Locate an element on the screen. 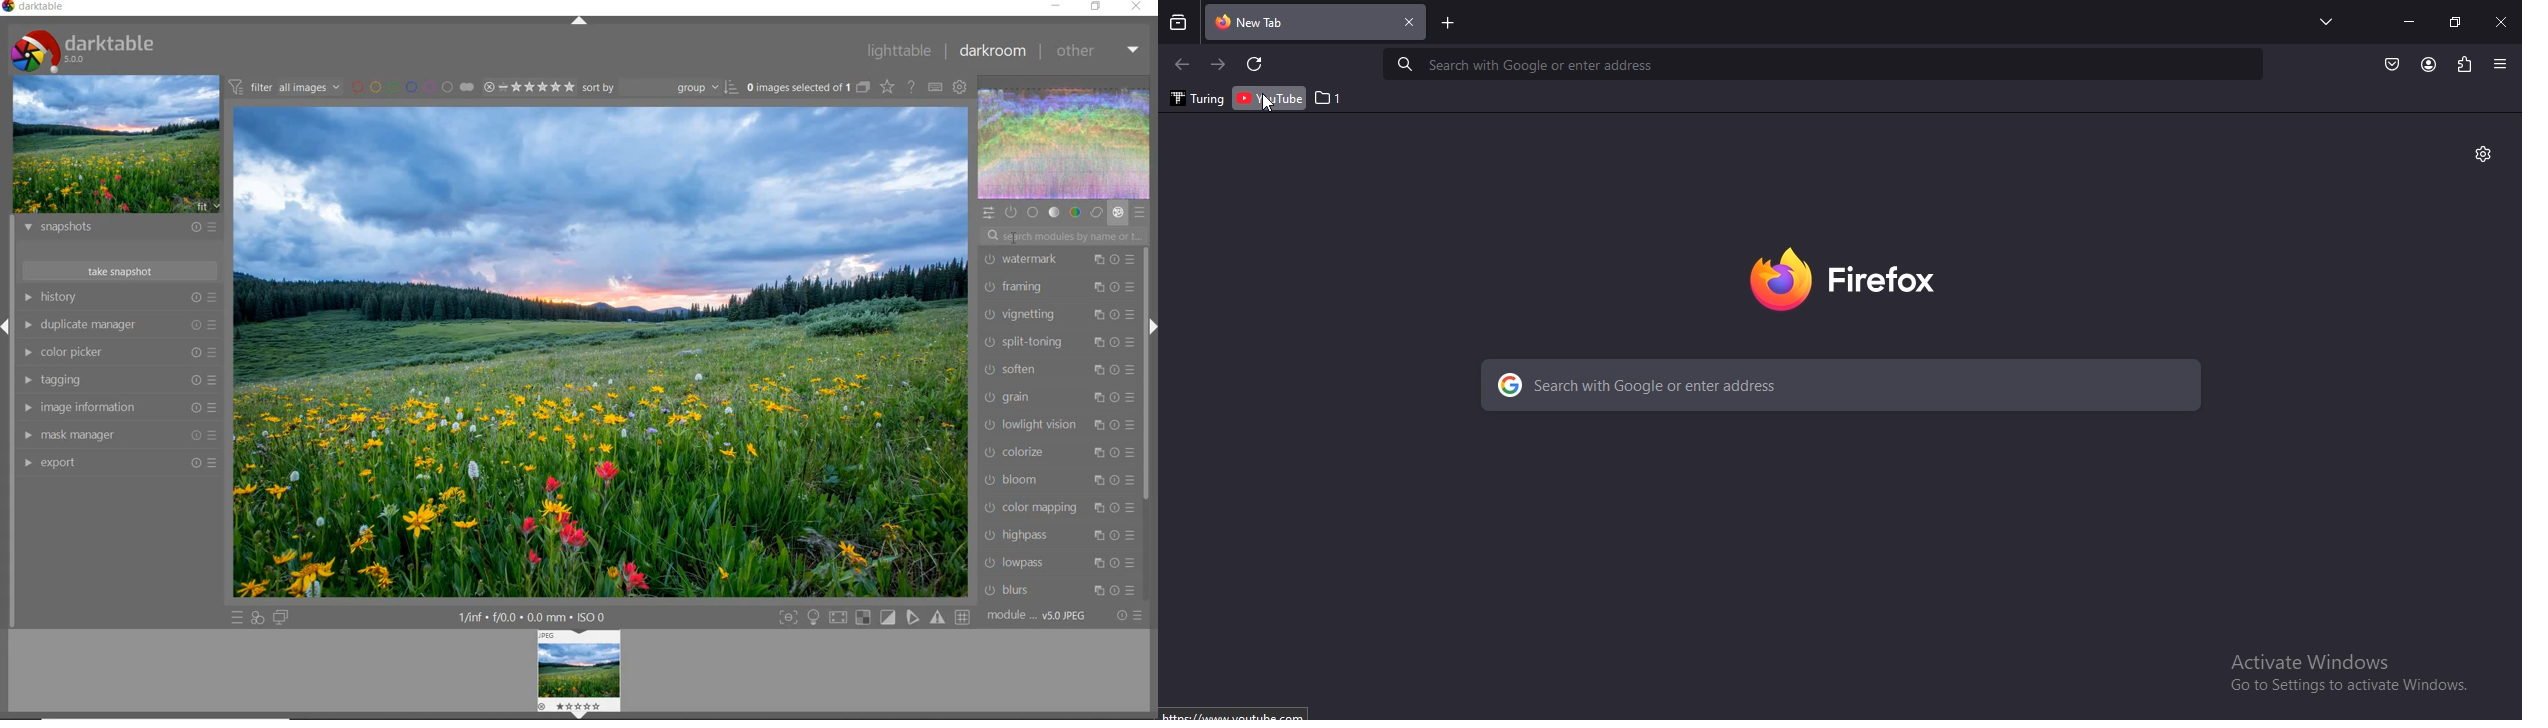 This screenshot has width=2548, height=728. search all recent and current tabs is located at coordinates (1180, 24).